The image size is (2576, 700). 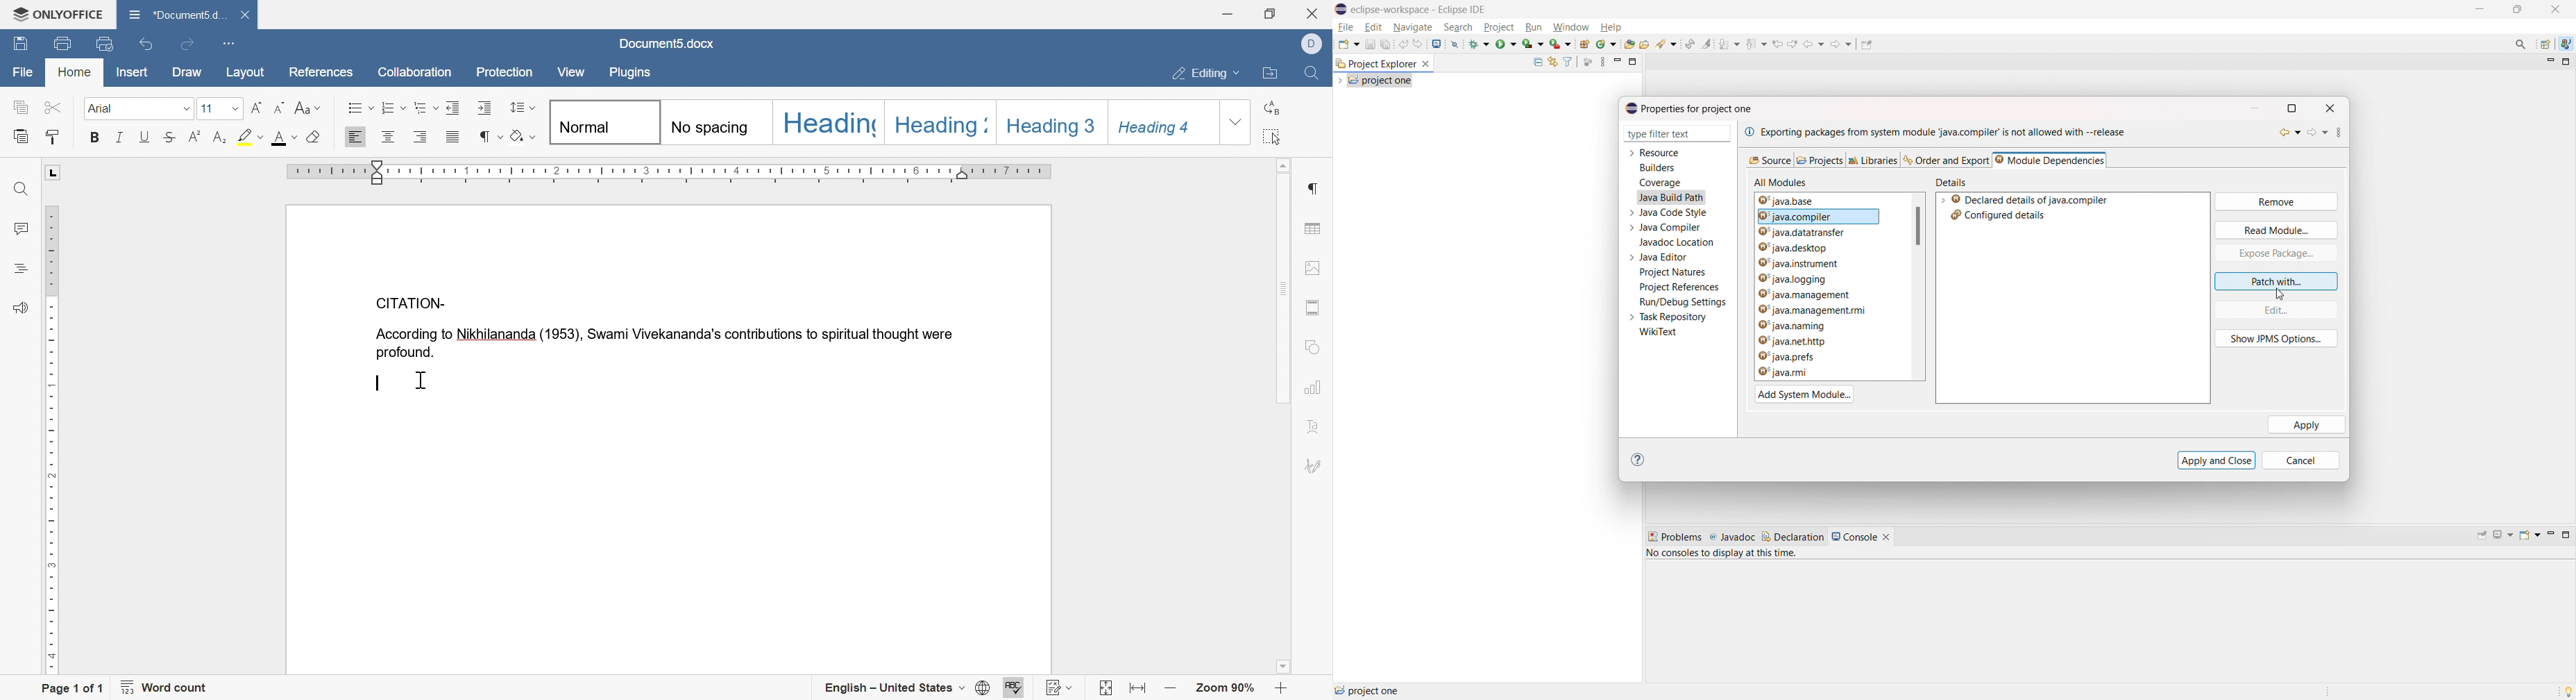 What do you see at coordinates (75, 689) in the screenshot?
I see `page 1 of 1` at bounding box center [75, 689].